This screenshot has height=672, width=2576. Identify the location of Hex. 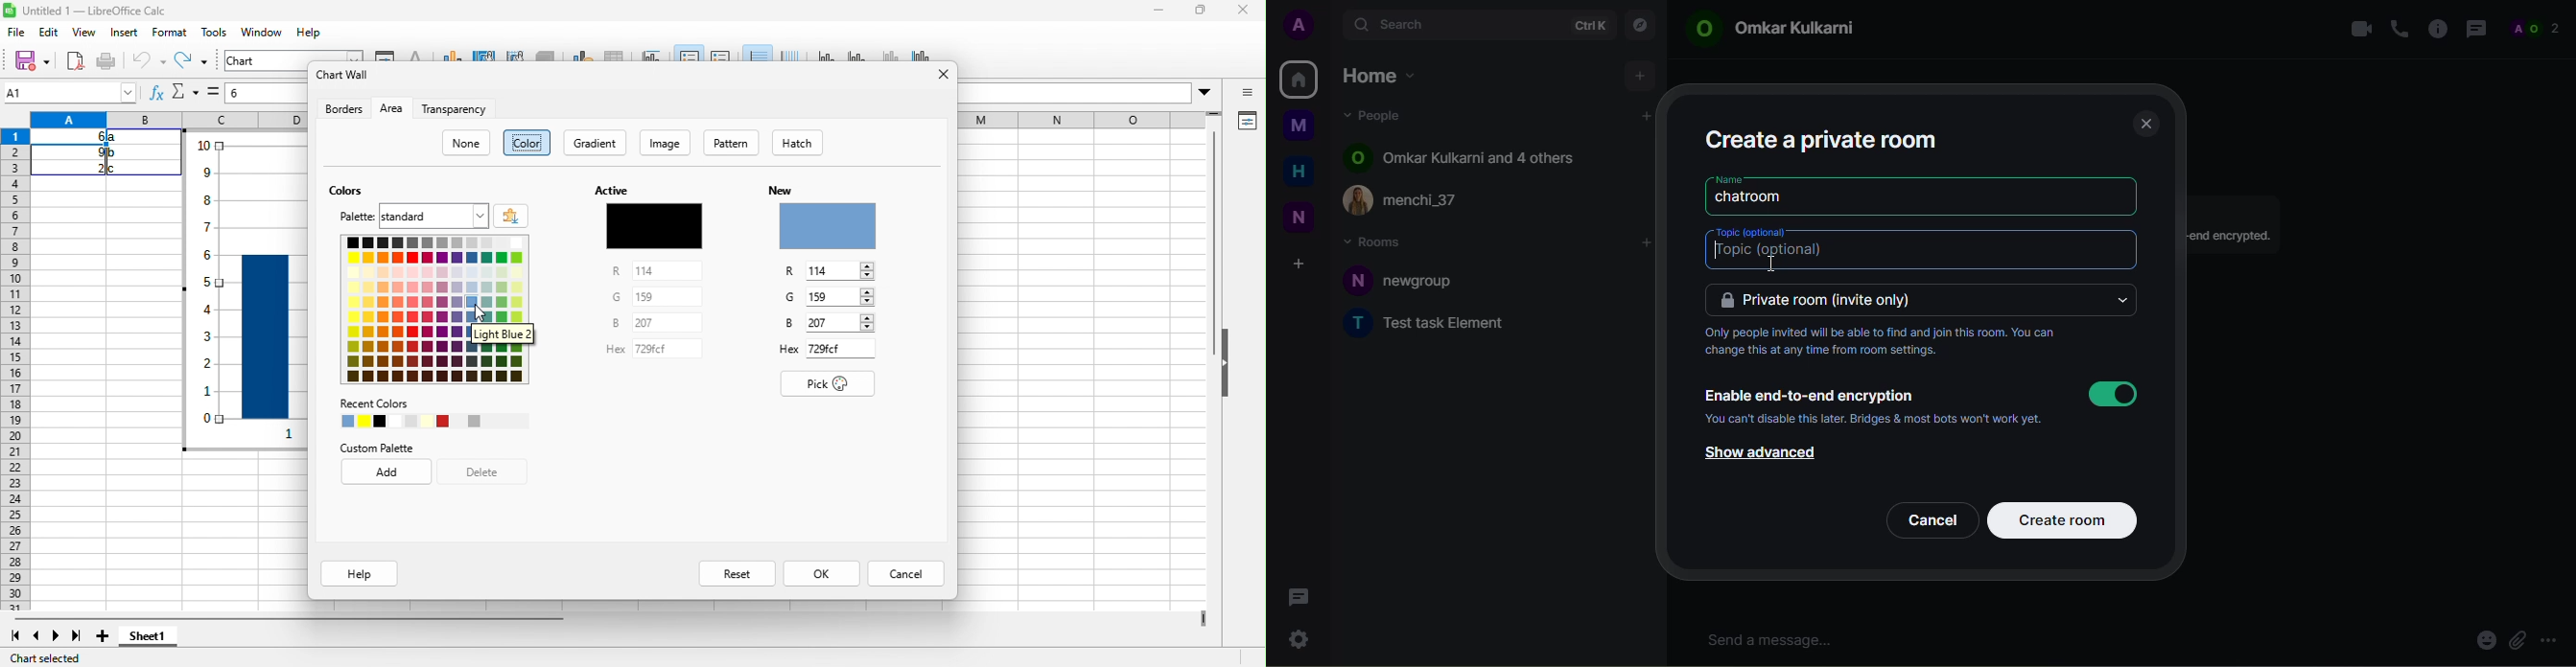
(616, 352).